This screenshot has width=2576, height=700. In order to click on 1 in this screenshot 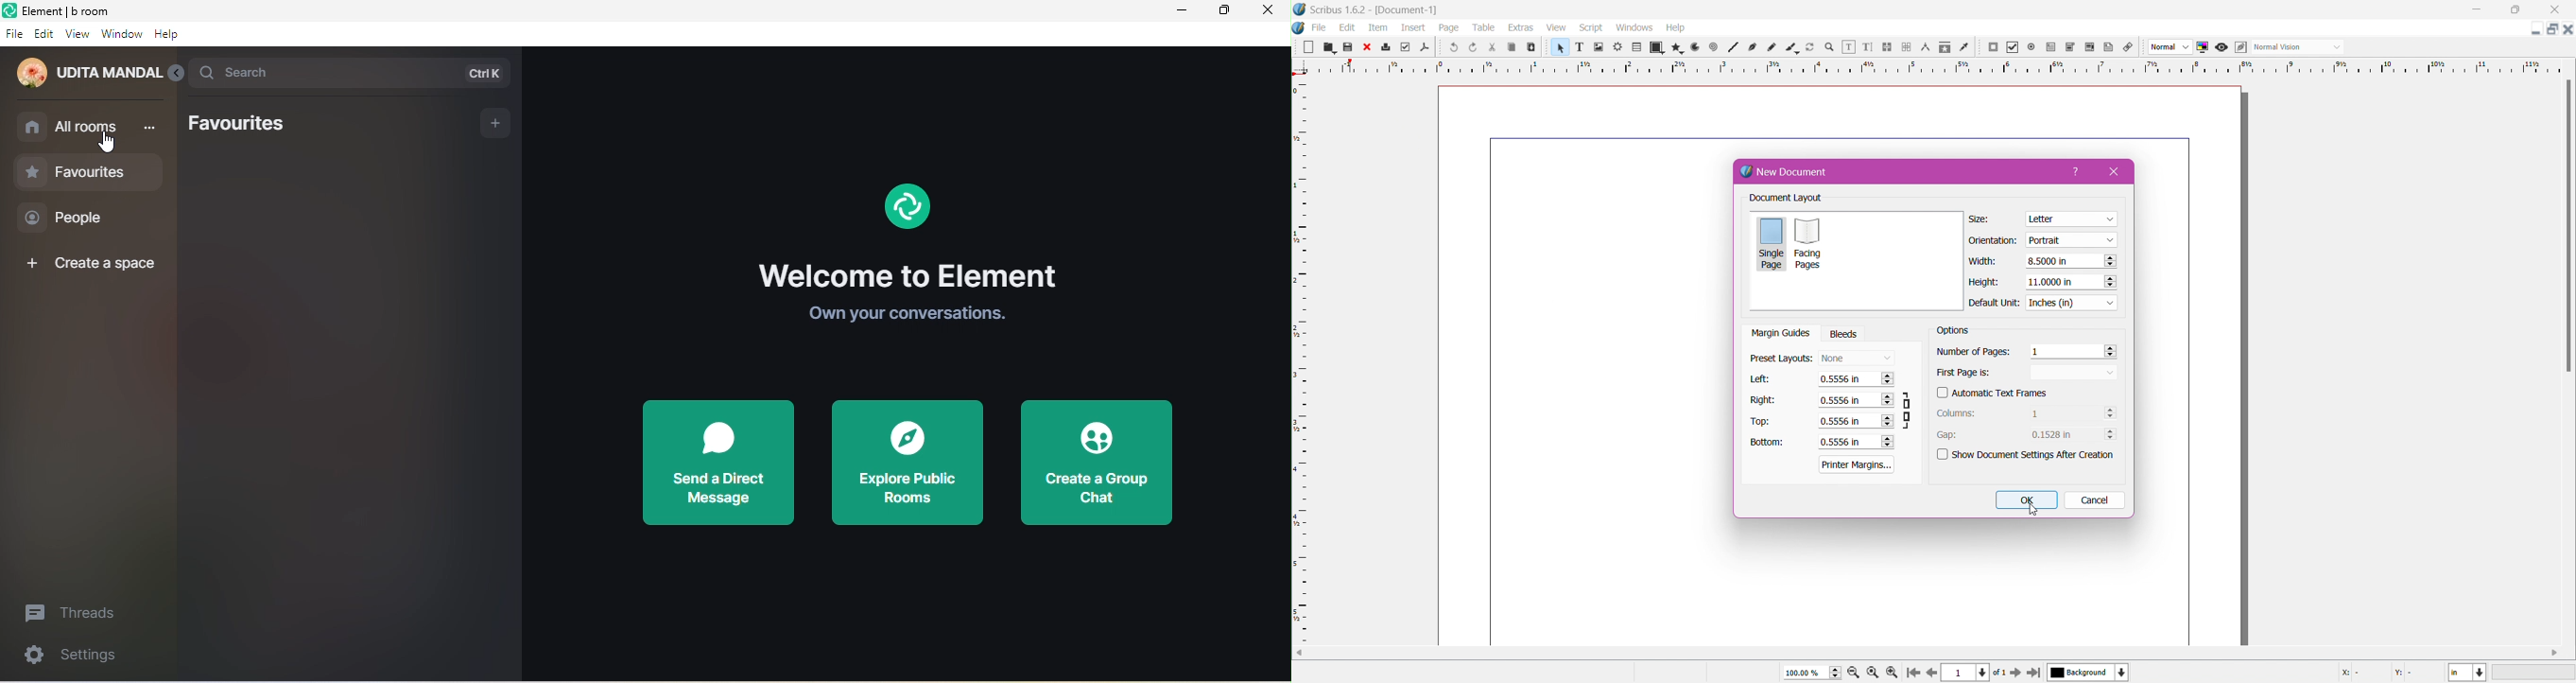, I will do `click(2061, 414)`.